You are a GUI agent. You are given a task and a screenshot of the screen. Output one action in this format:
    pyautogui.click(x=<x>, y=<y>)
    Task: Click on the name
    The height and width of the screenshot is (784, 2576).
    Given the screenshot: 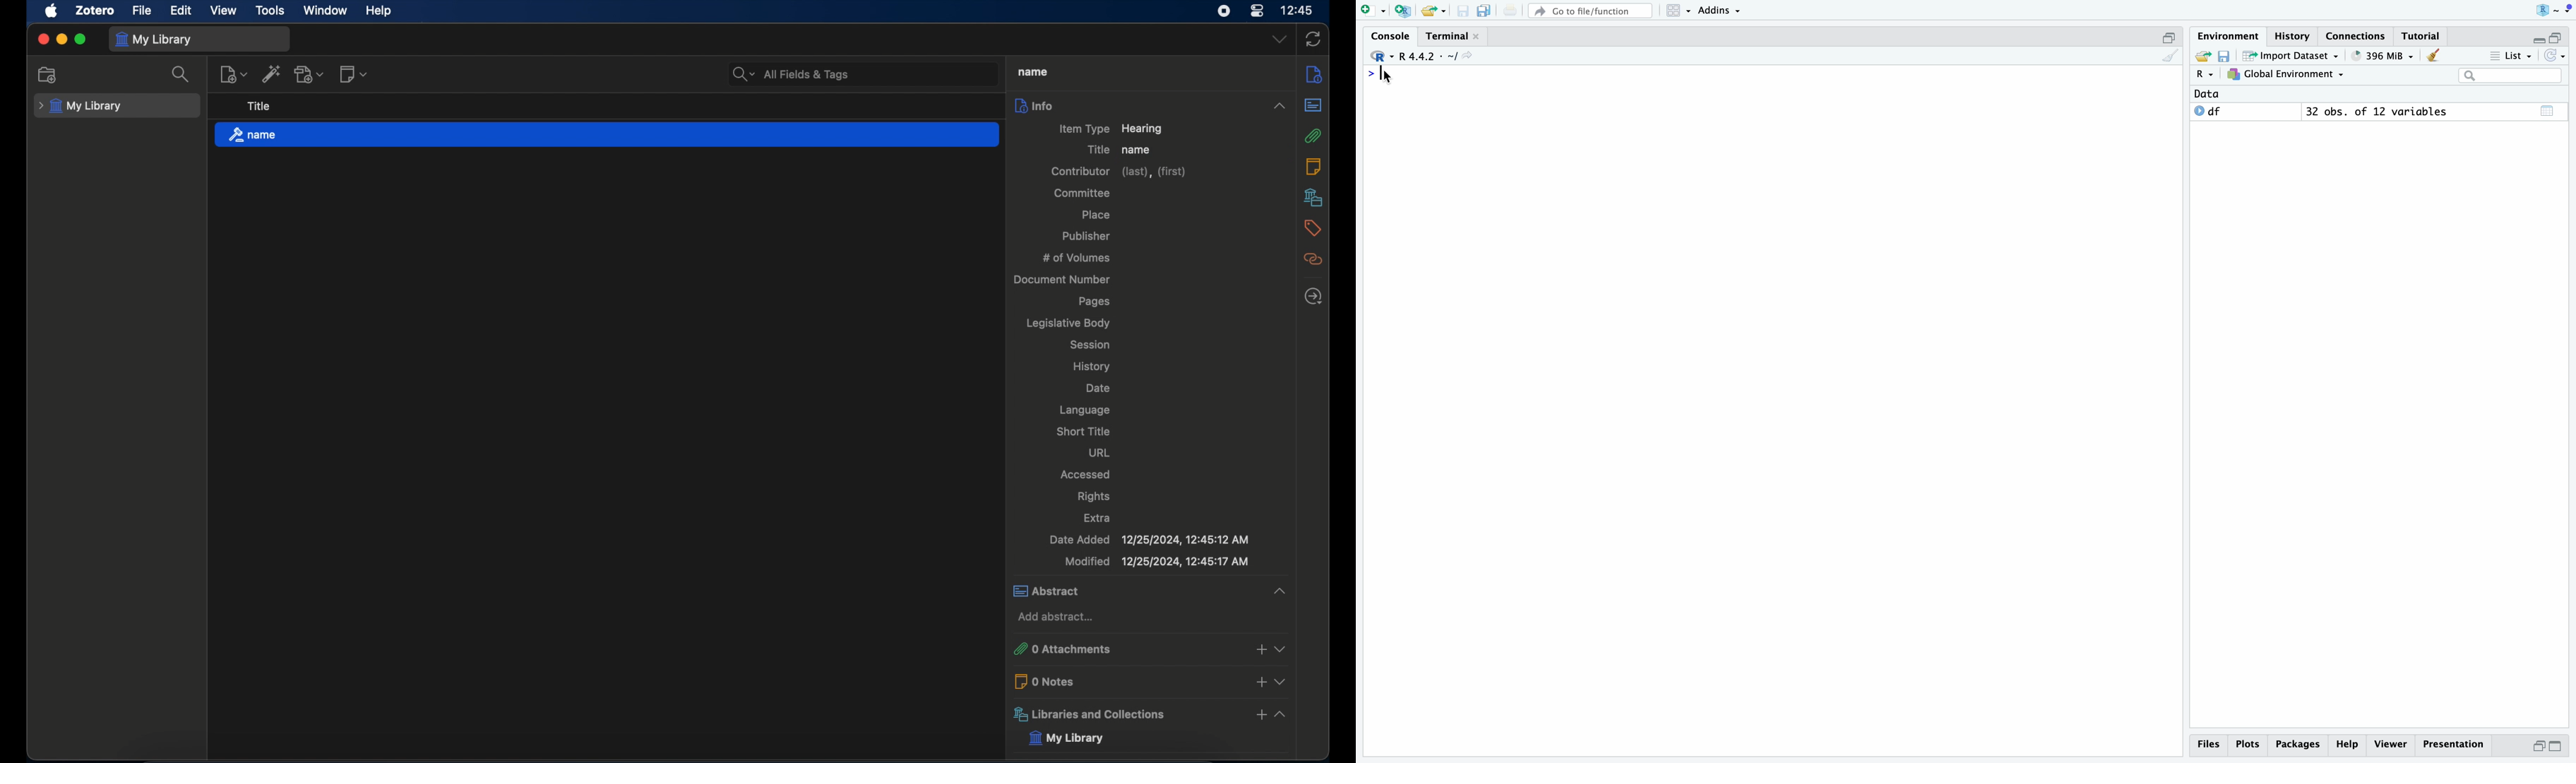 What is the action you would take?
    pyautogui.click(x=1135, y=151)
    